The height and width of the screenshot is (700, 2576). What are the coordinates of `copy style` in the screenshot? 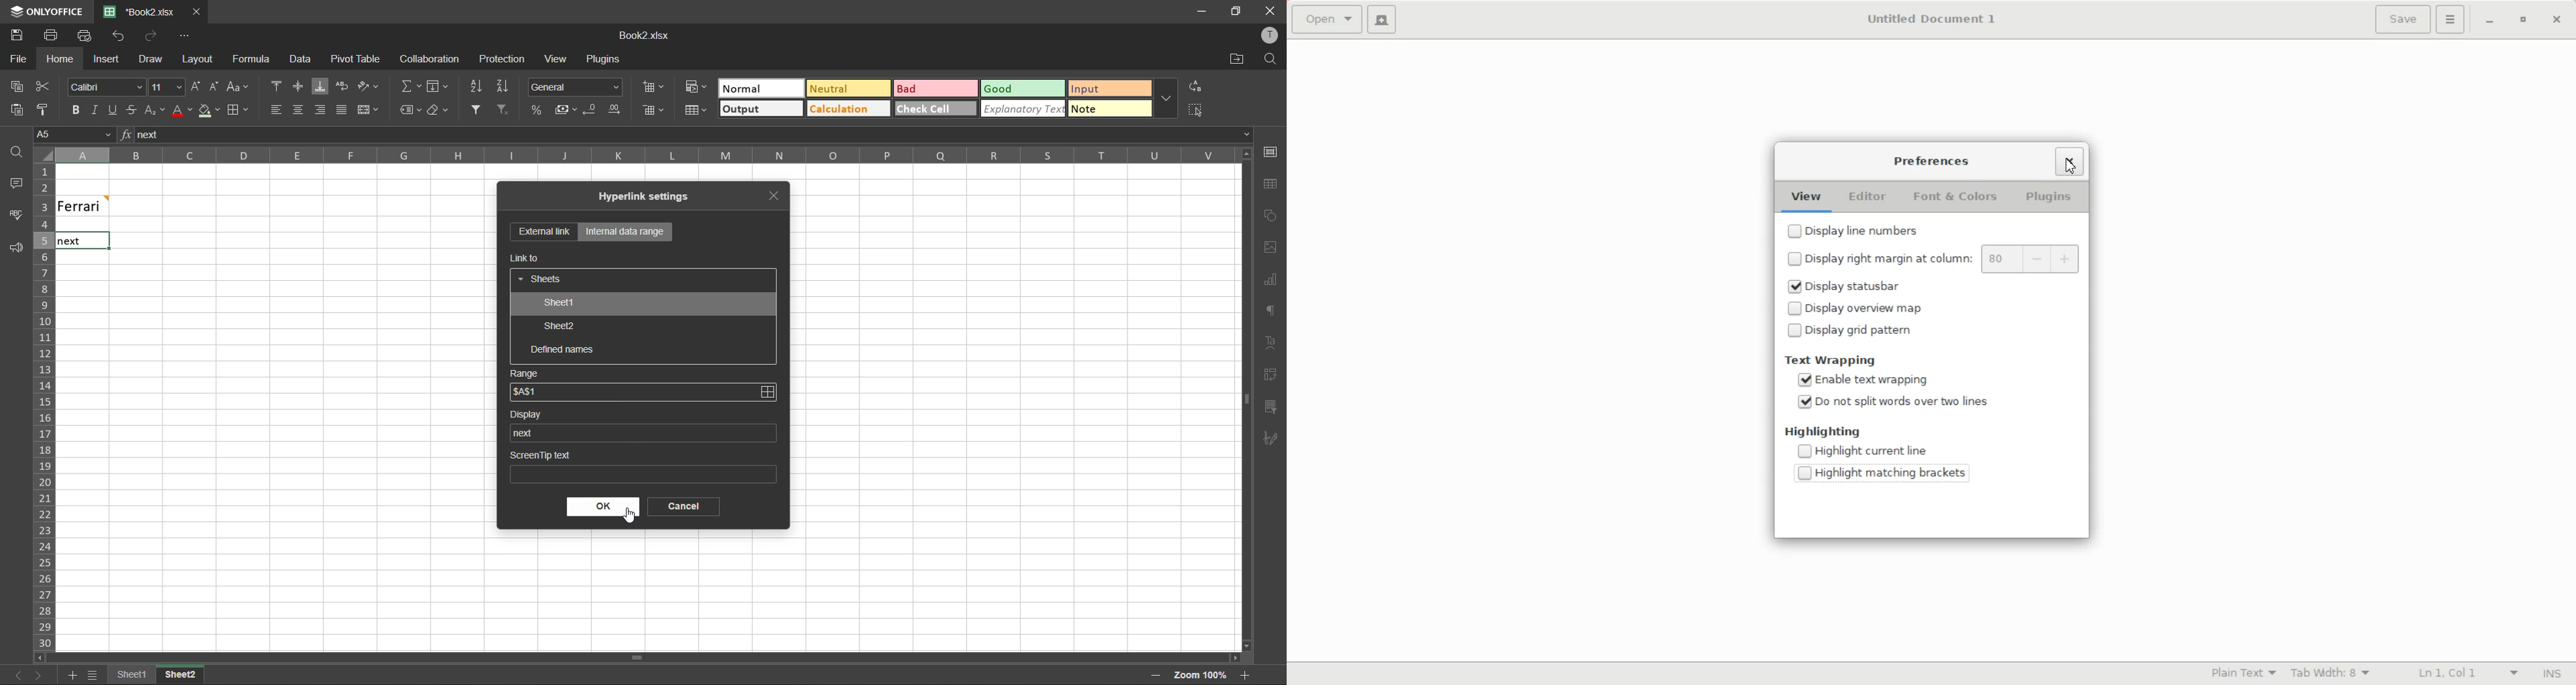 It's located at (46, 109).